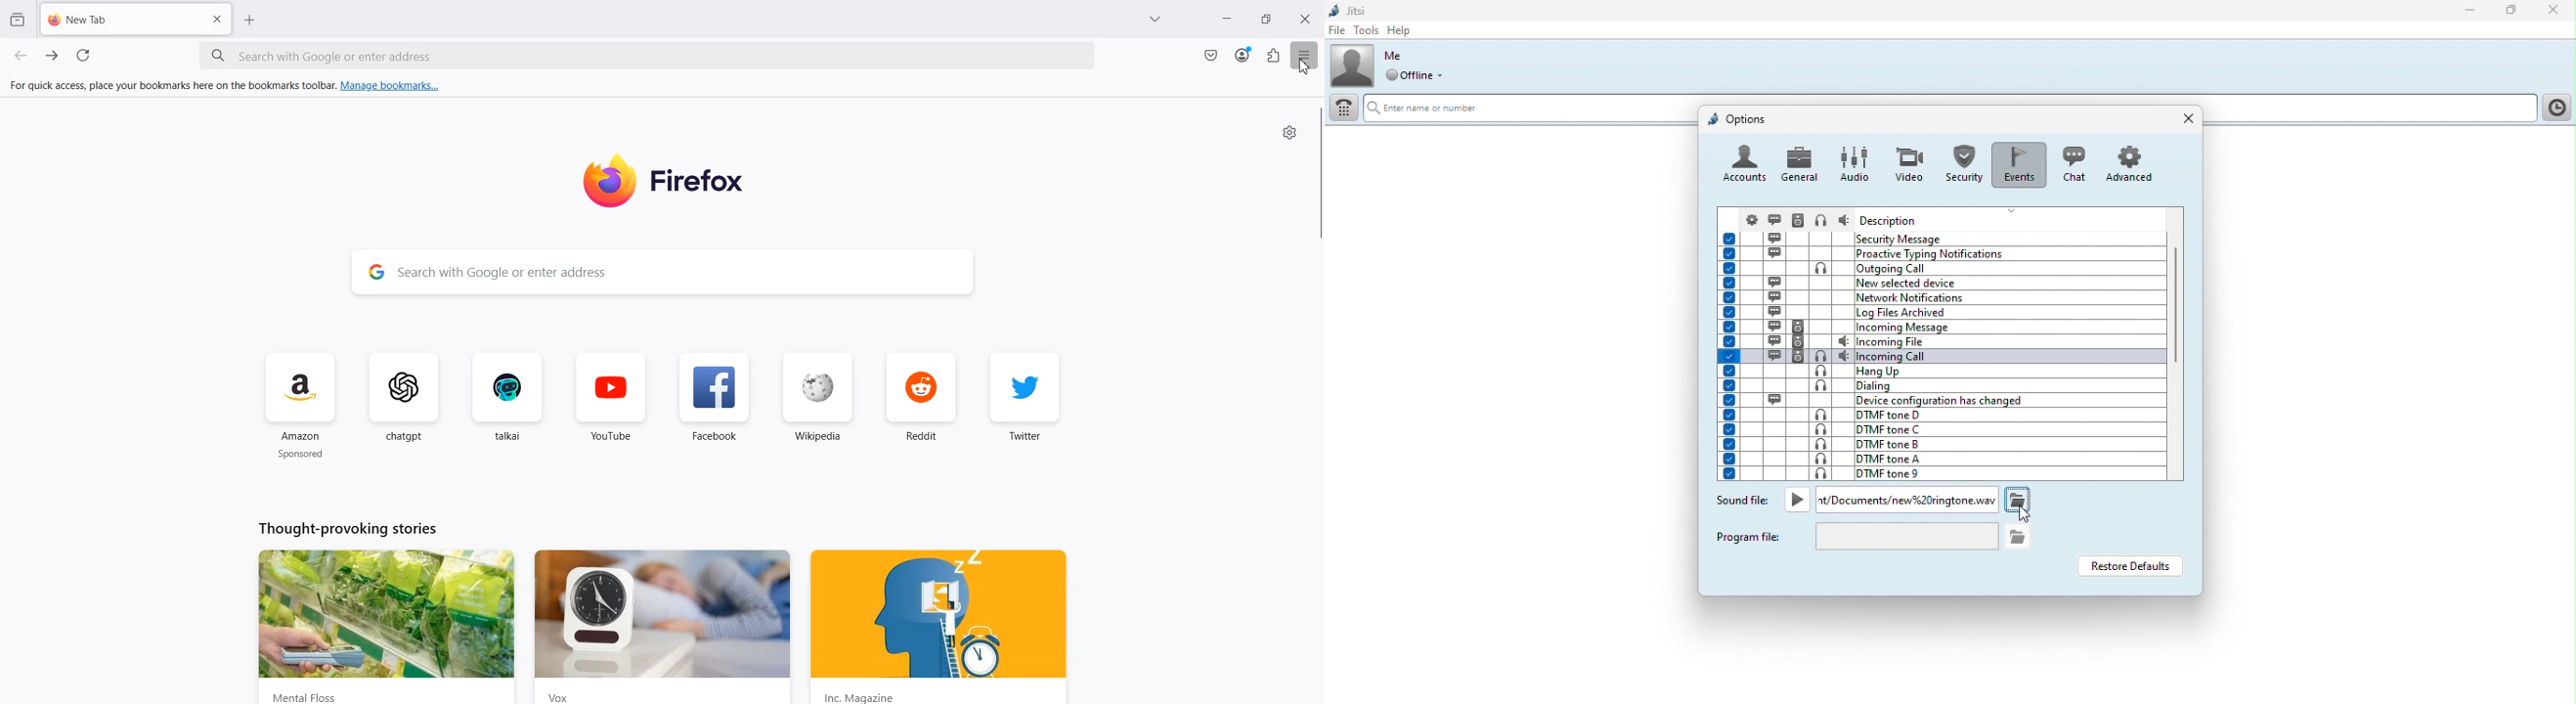 The width and height of the screenshot is (2576, 728). What do you see at coordinates (1943, 253) in the screenshot?
I see `proactive typing notifications` at bounding box center [1943, 253].